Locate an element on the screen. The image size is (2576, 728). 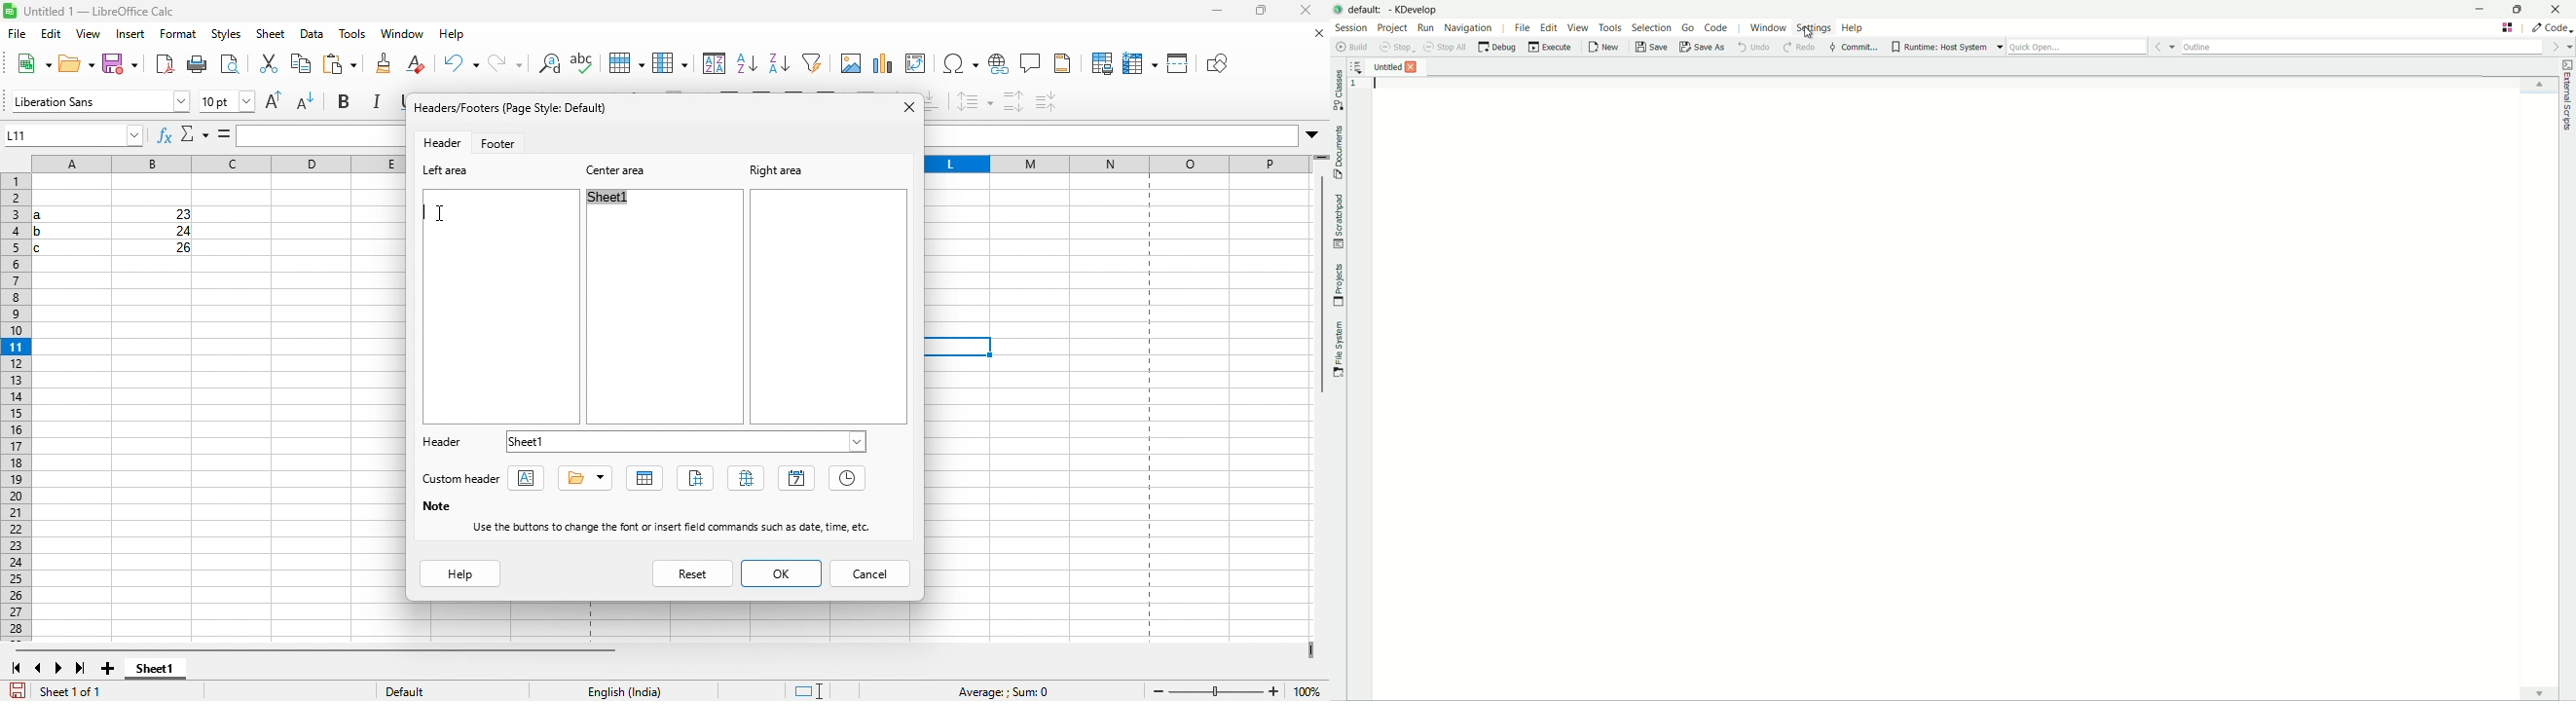
close is located at coordinates (903, 110).